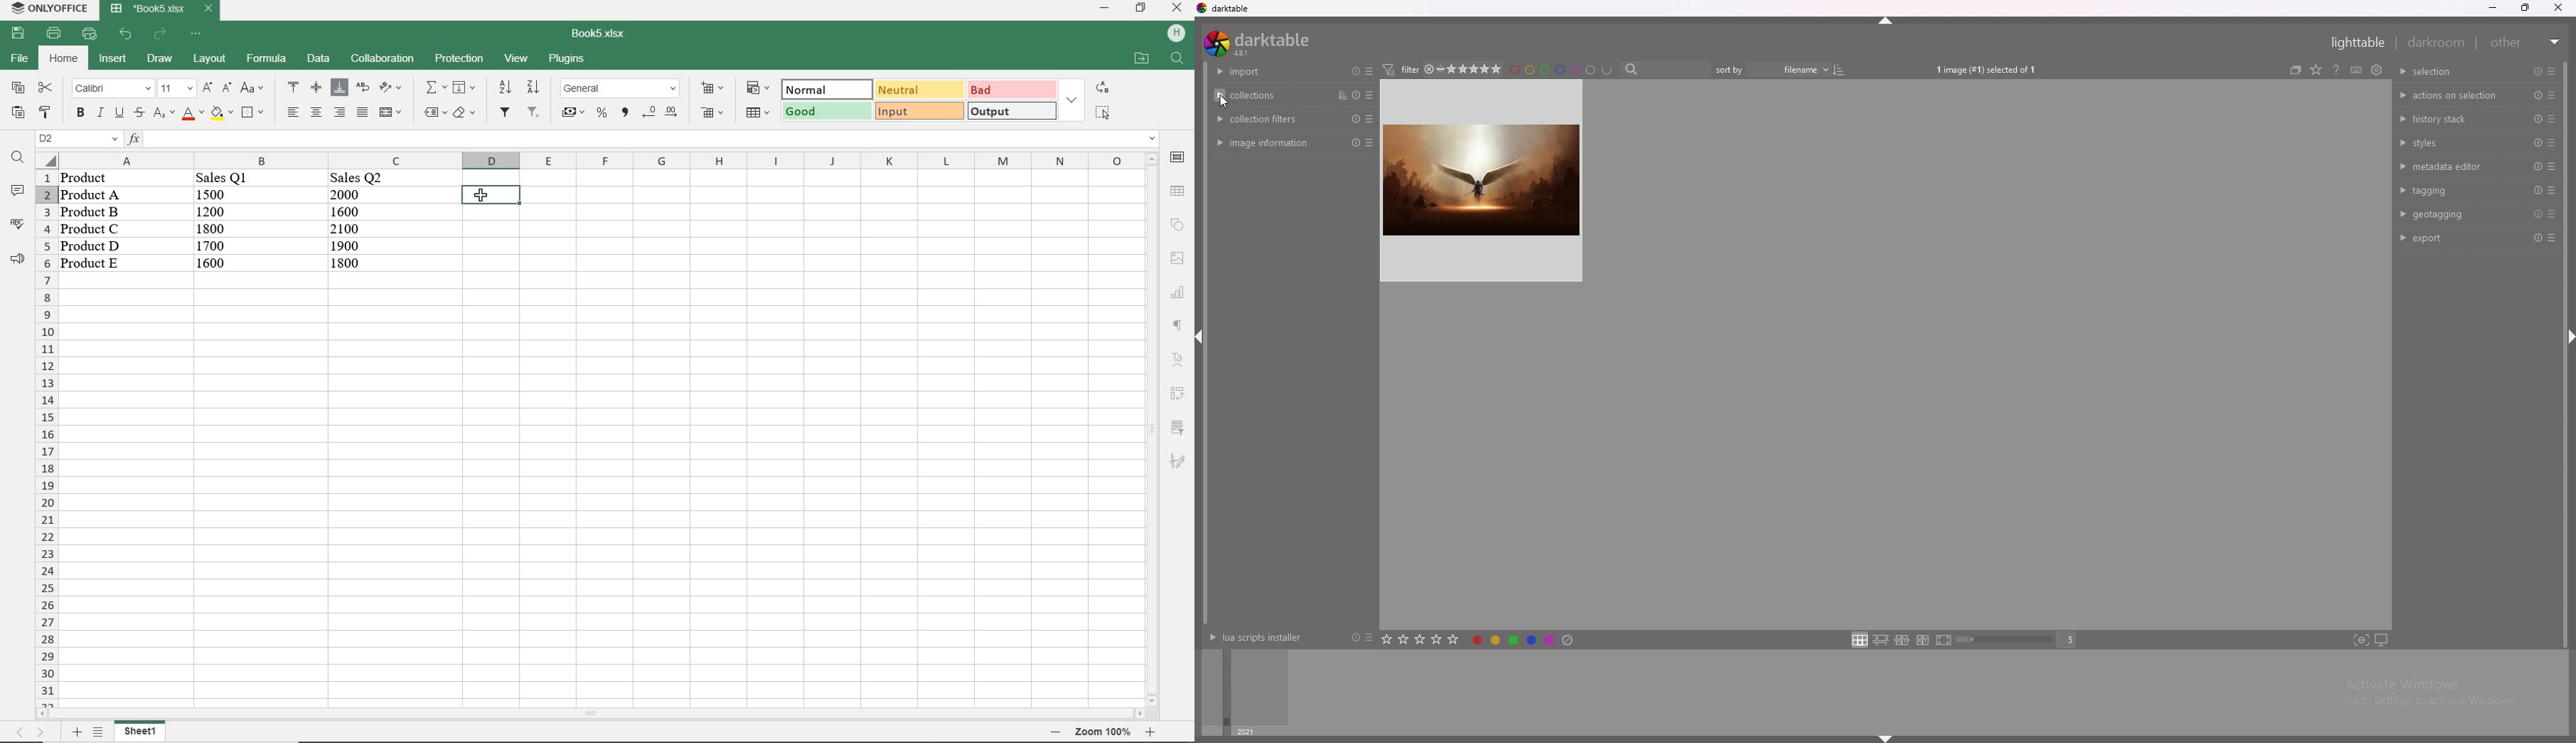 The height and width of the screenshot is (756, 2576). I want to click on rows, so click(46, 438).